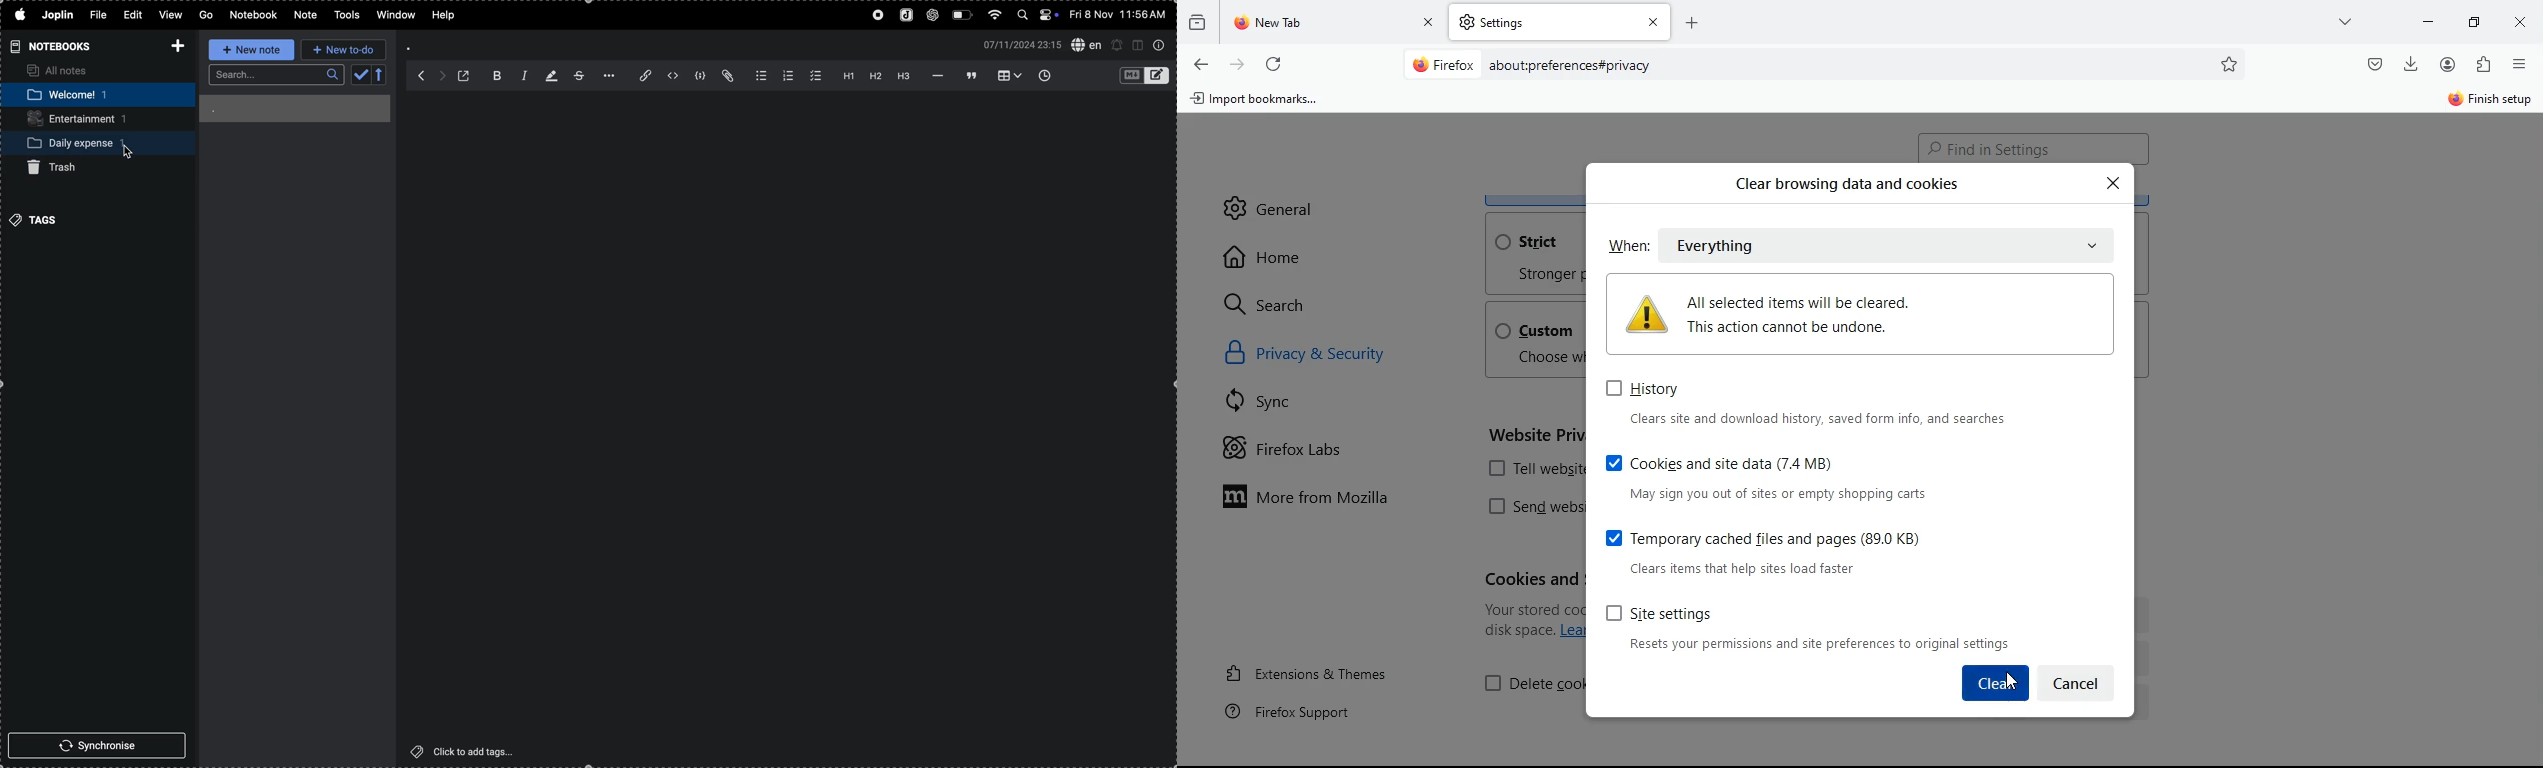 This screenshot has width=2548, height=784. I want to click on synchronise, so click(101, 747).